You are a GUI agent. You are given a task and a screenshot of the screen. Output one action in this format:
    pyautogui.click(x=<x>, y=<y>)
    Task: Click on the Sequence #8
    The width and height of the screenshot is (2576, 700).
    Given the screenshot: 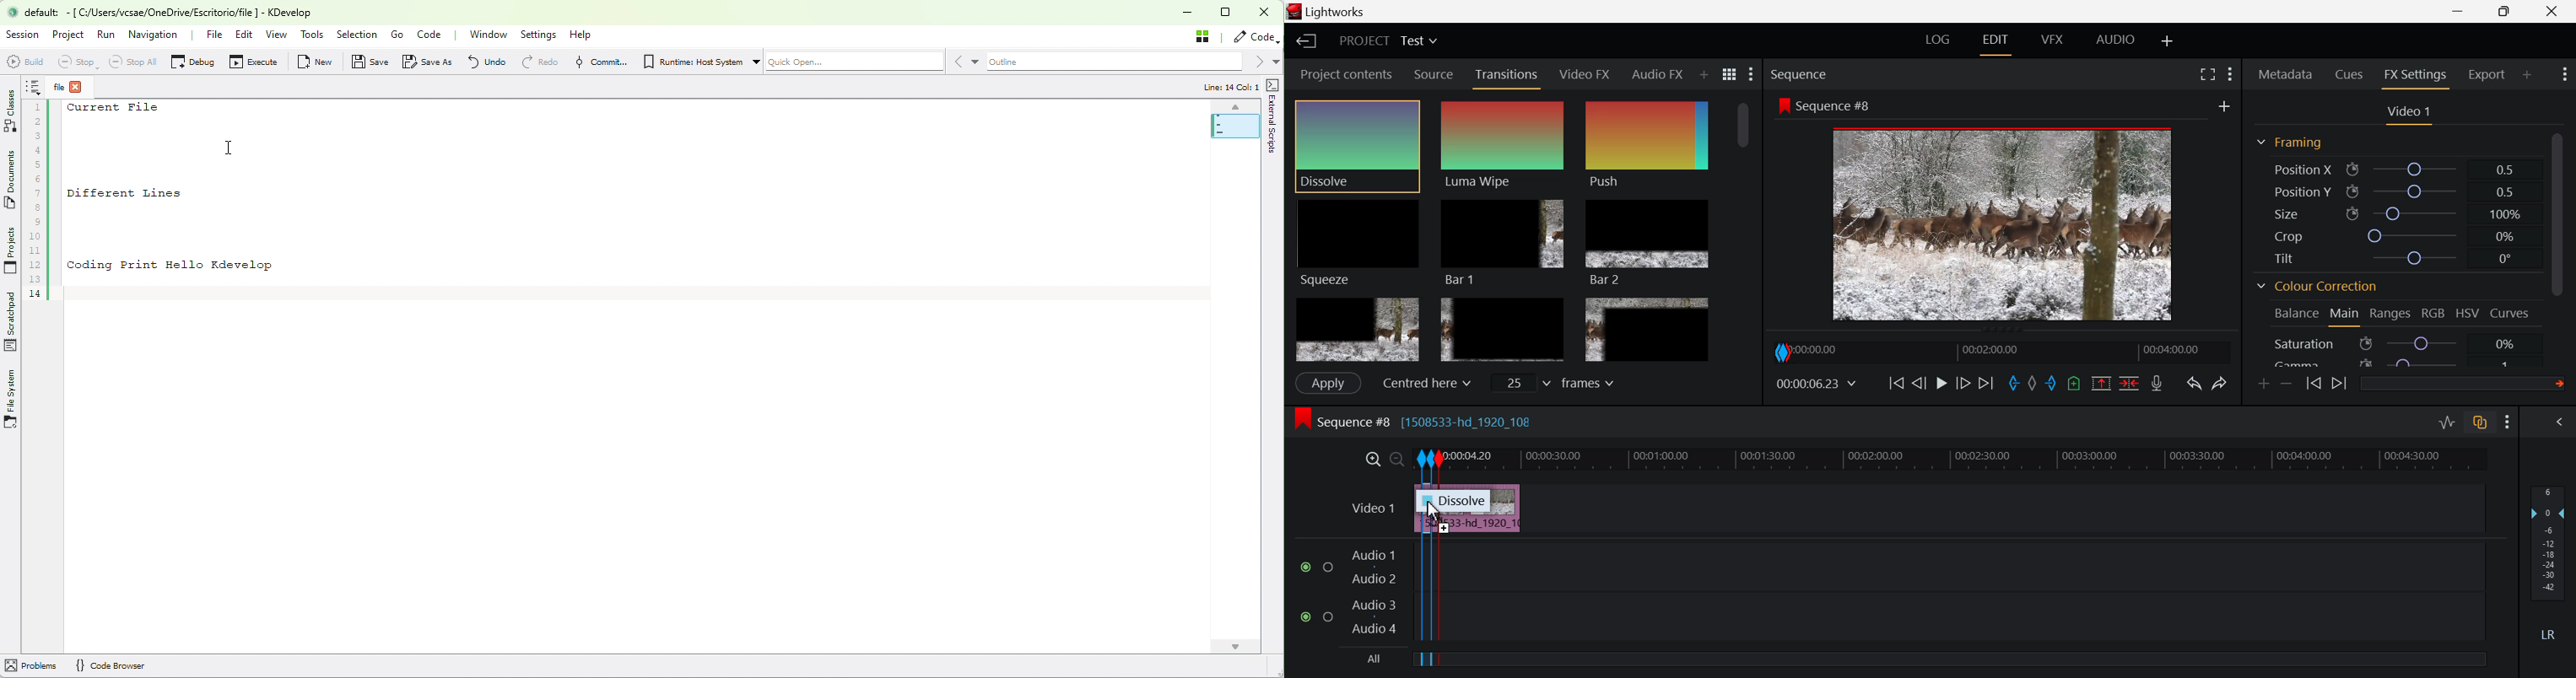 What is the action you would take?
    pyautogui.click(x=1825, y=106)
    